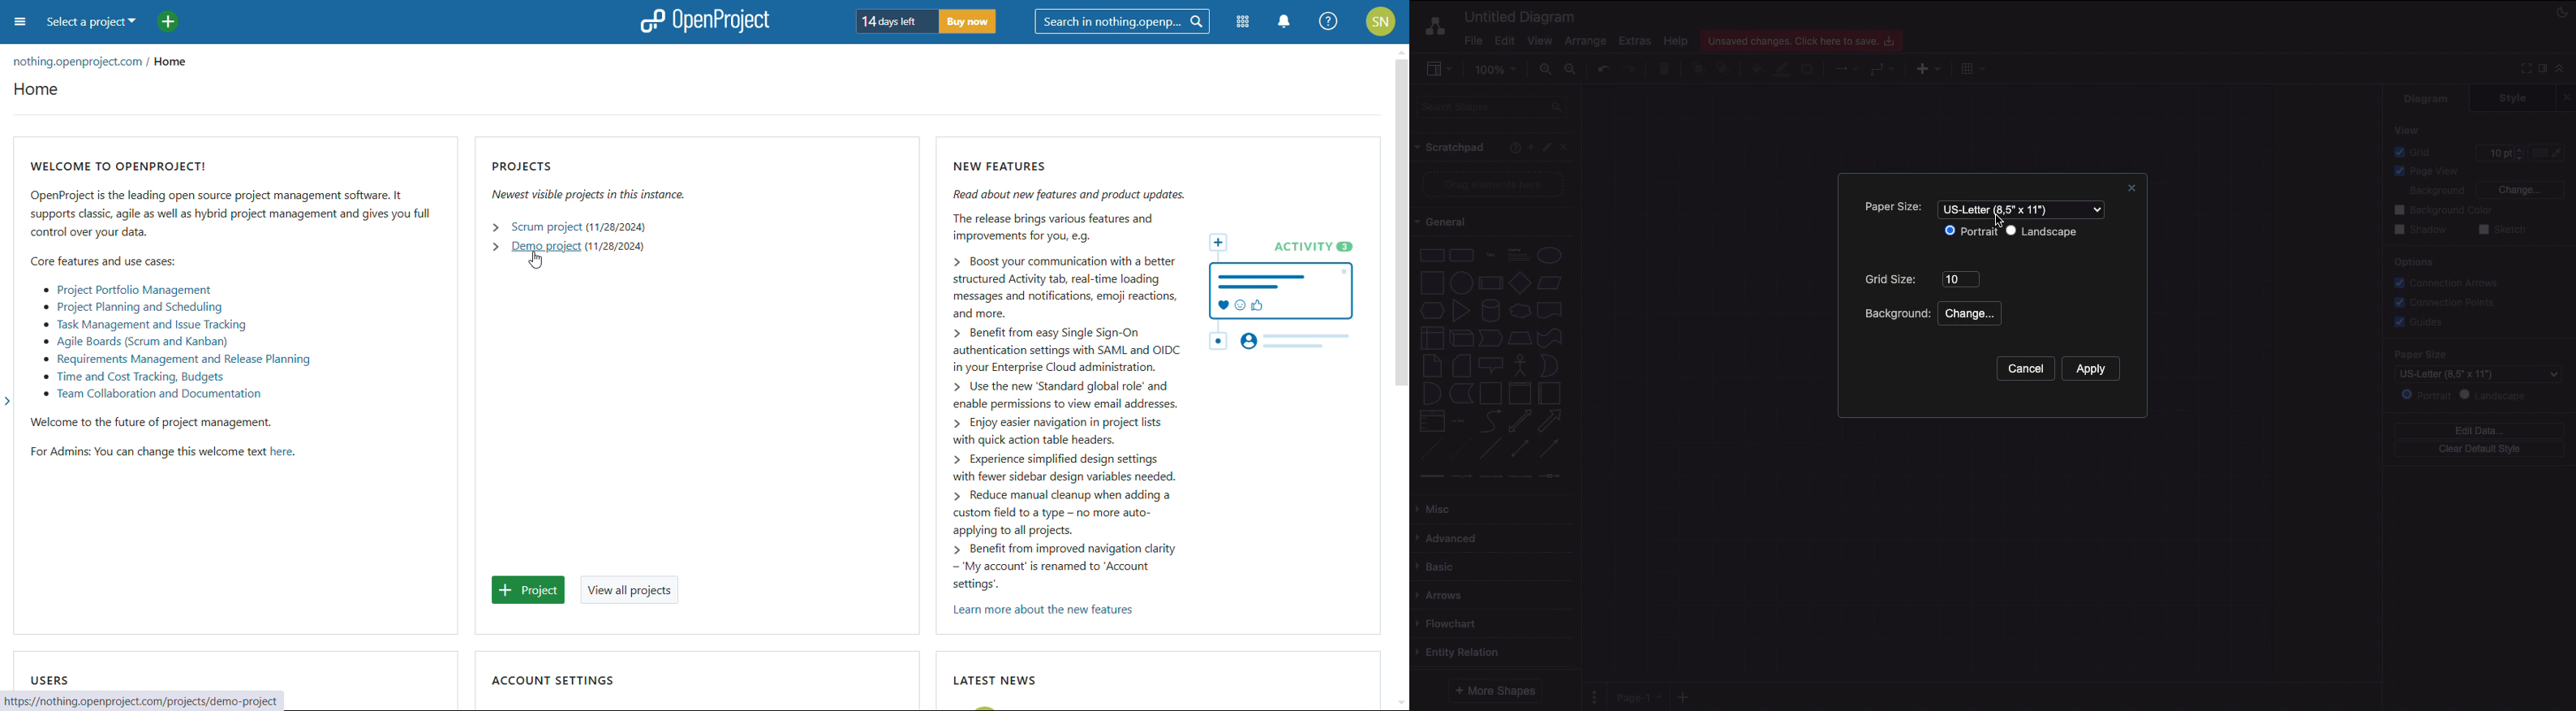 The width and height of the screenshot is (2576, 728). What do you see at coordinates (1549, 148) in the screenshot?
I see `Edit` at bounding box center [1549, 148].